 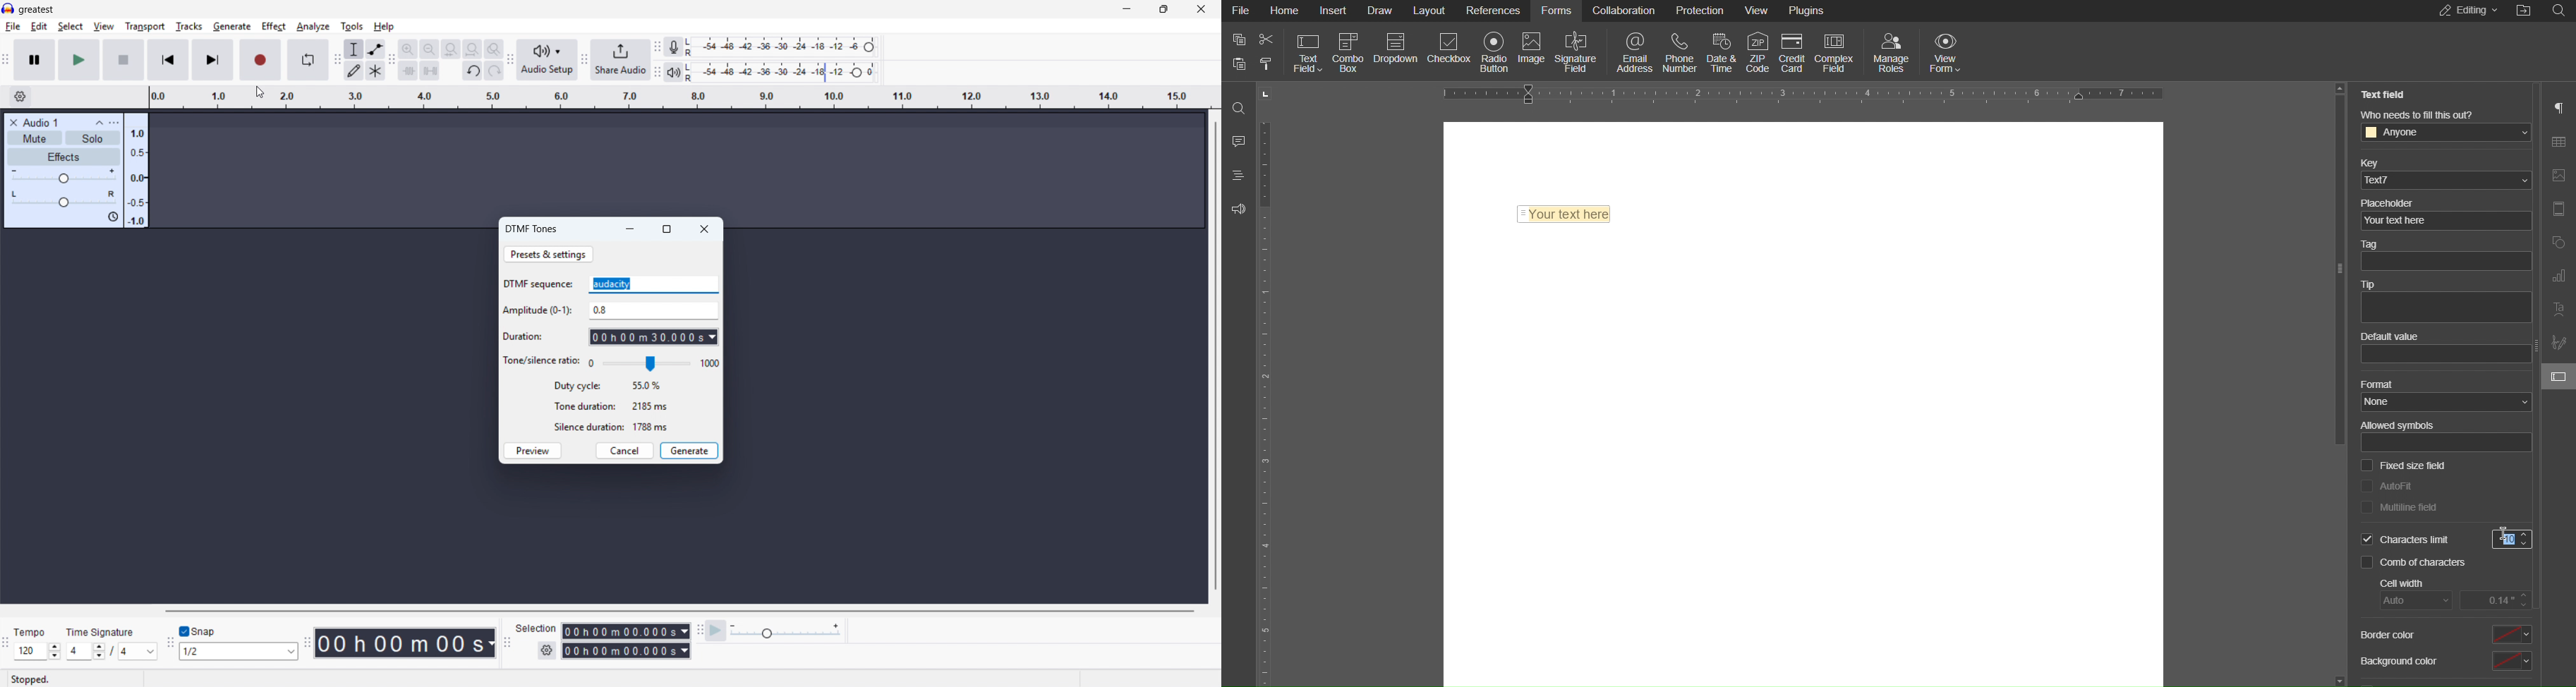 I want to click on paste, so click(x=1266, y=65).